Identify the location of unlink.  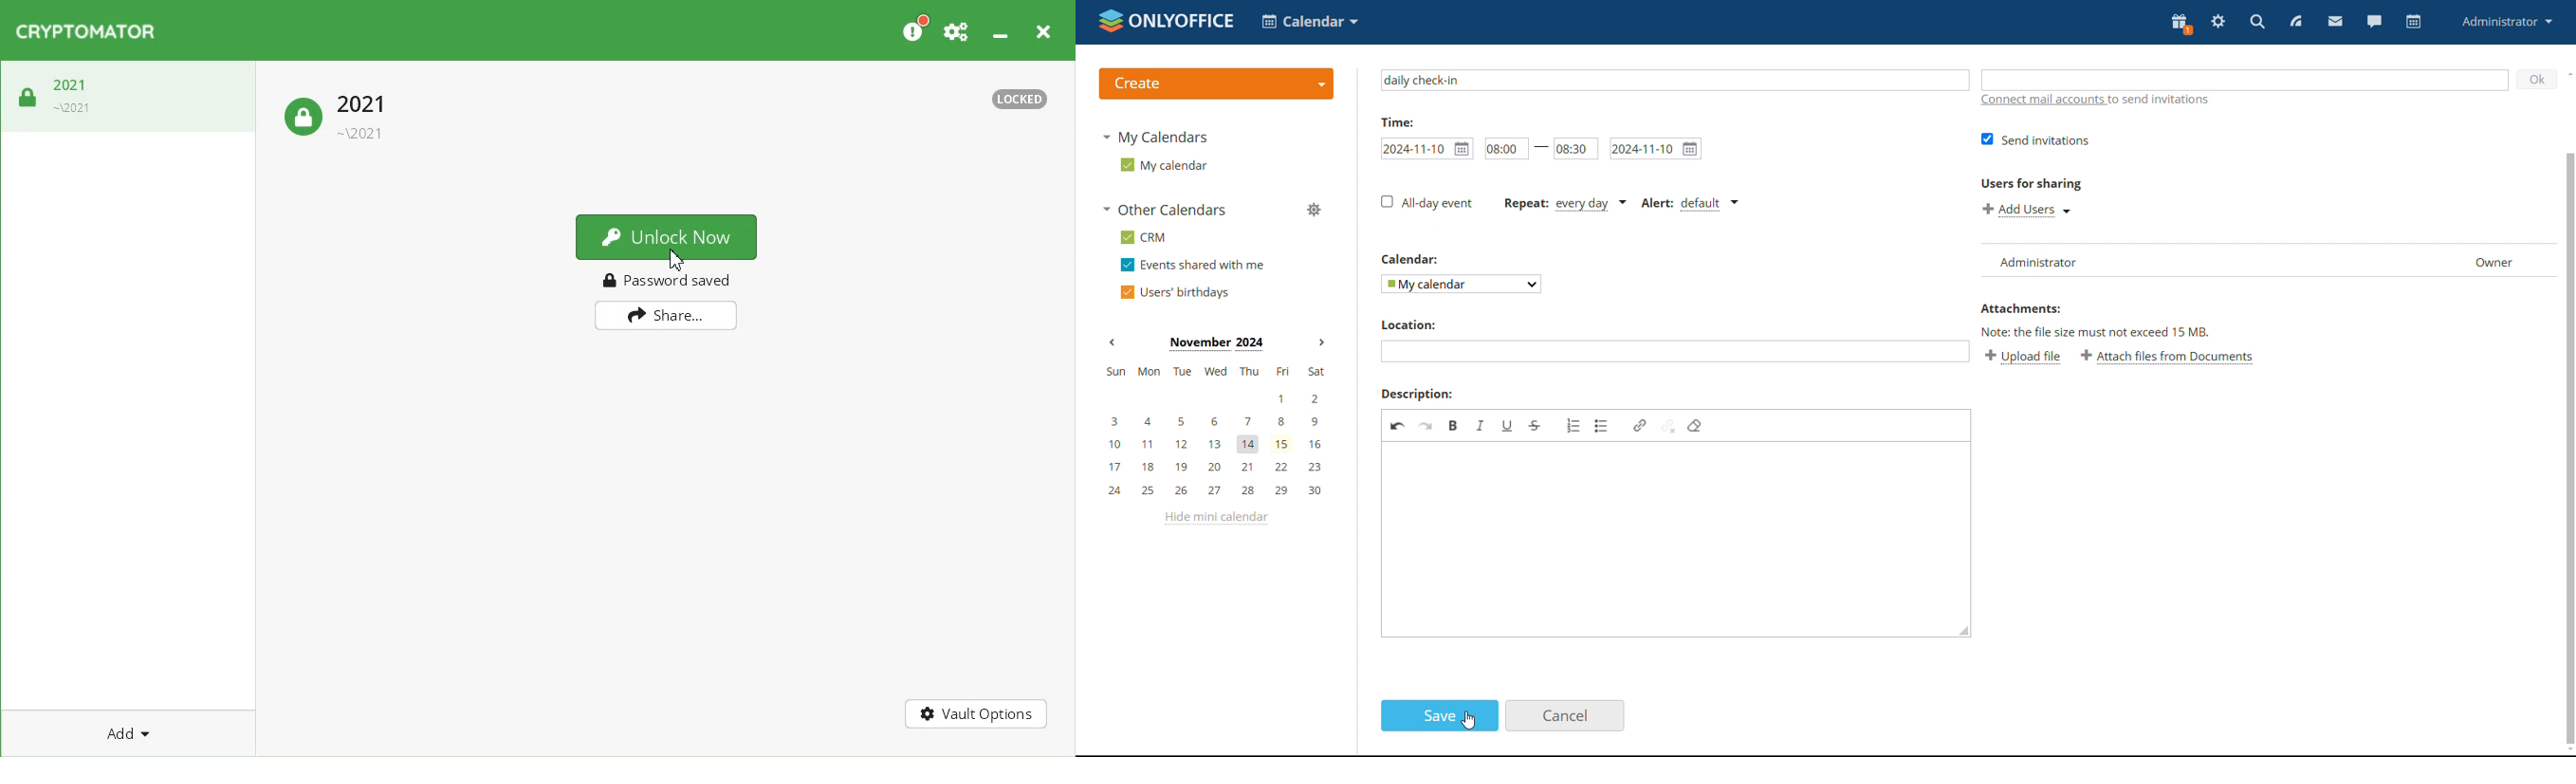
(1667, 424).